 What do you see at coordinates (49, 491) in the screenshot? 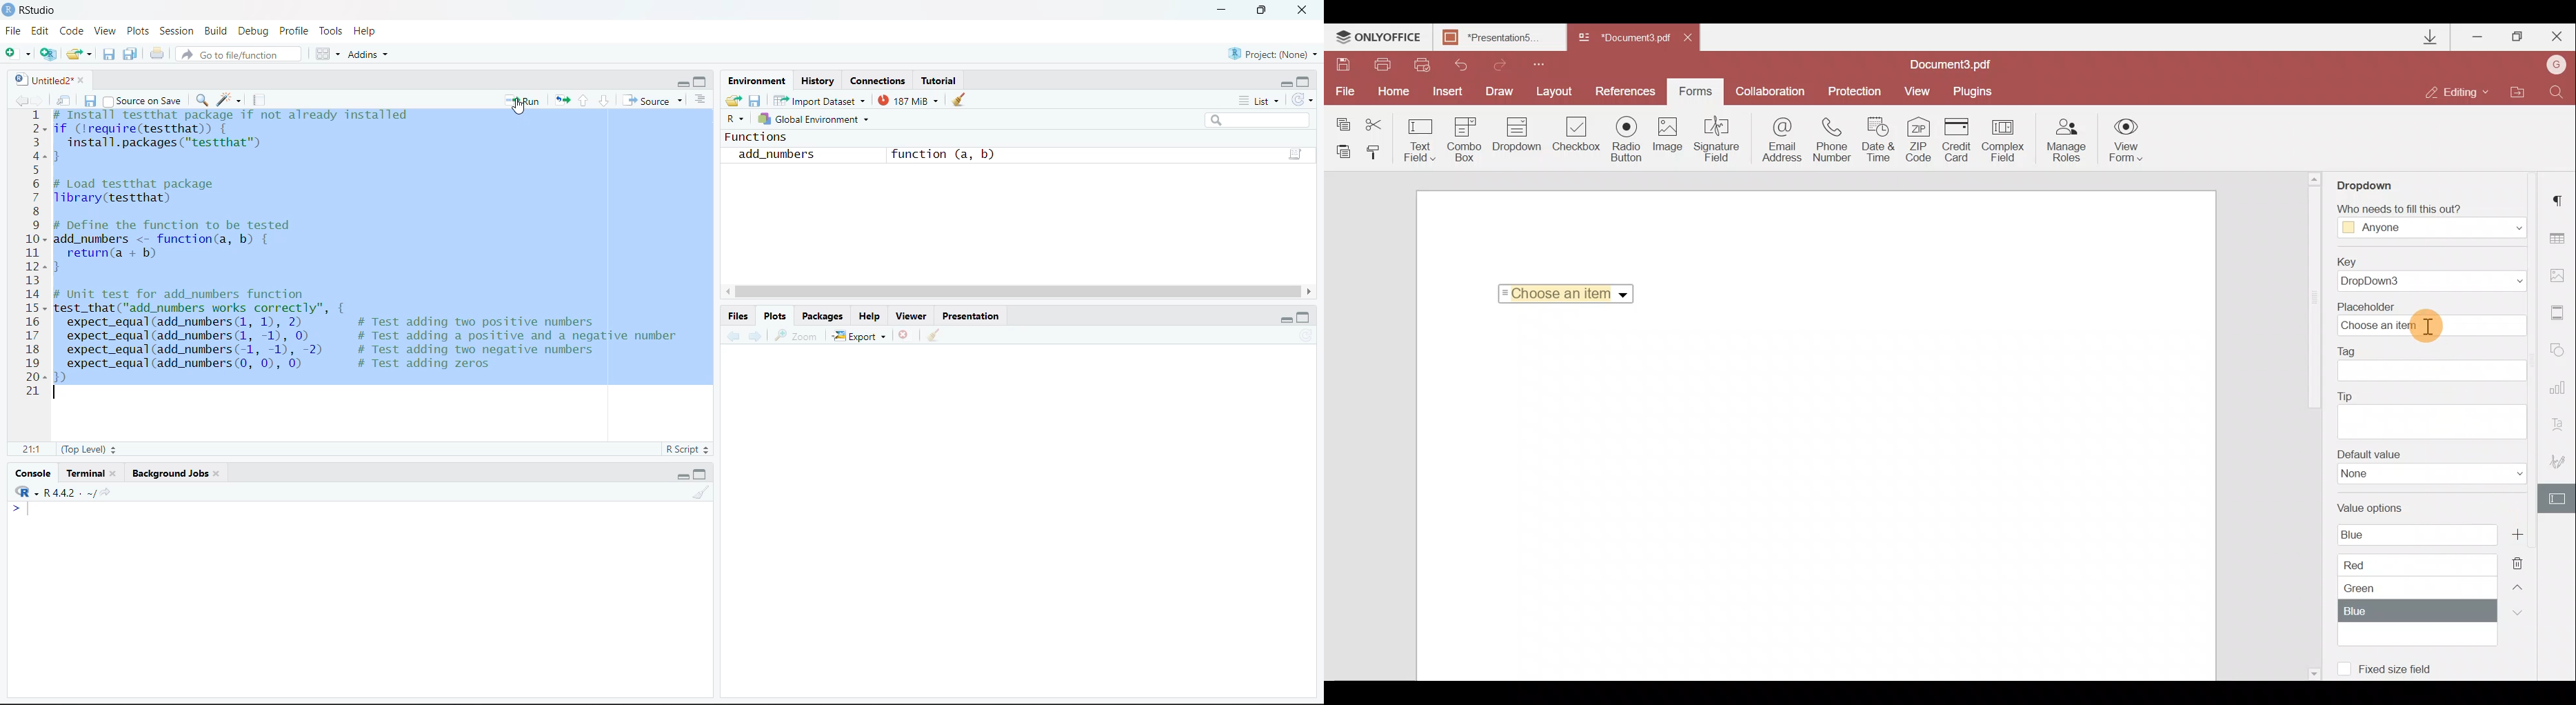
I see `R.4.4.2 ` at bounding box center [49, 491].